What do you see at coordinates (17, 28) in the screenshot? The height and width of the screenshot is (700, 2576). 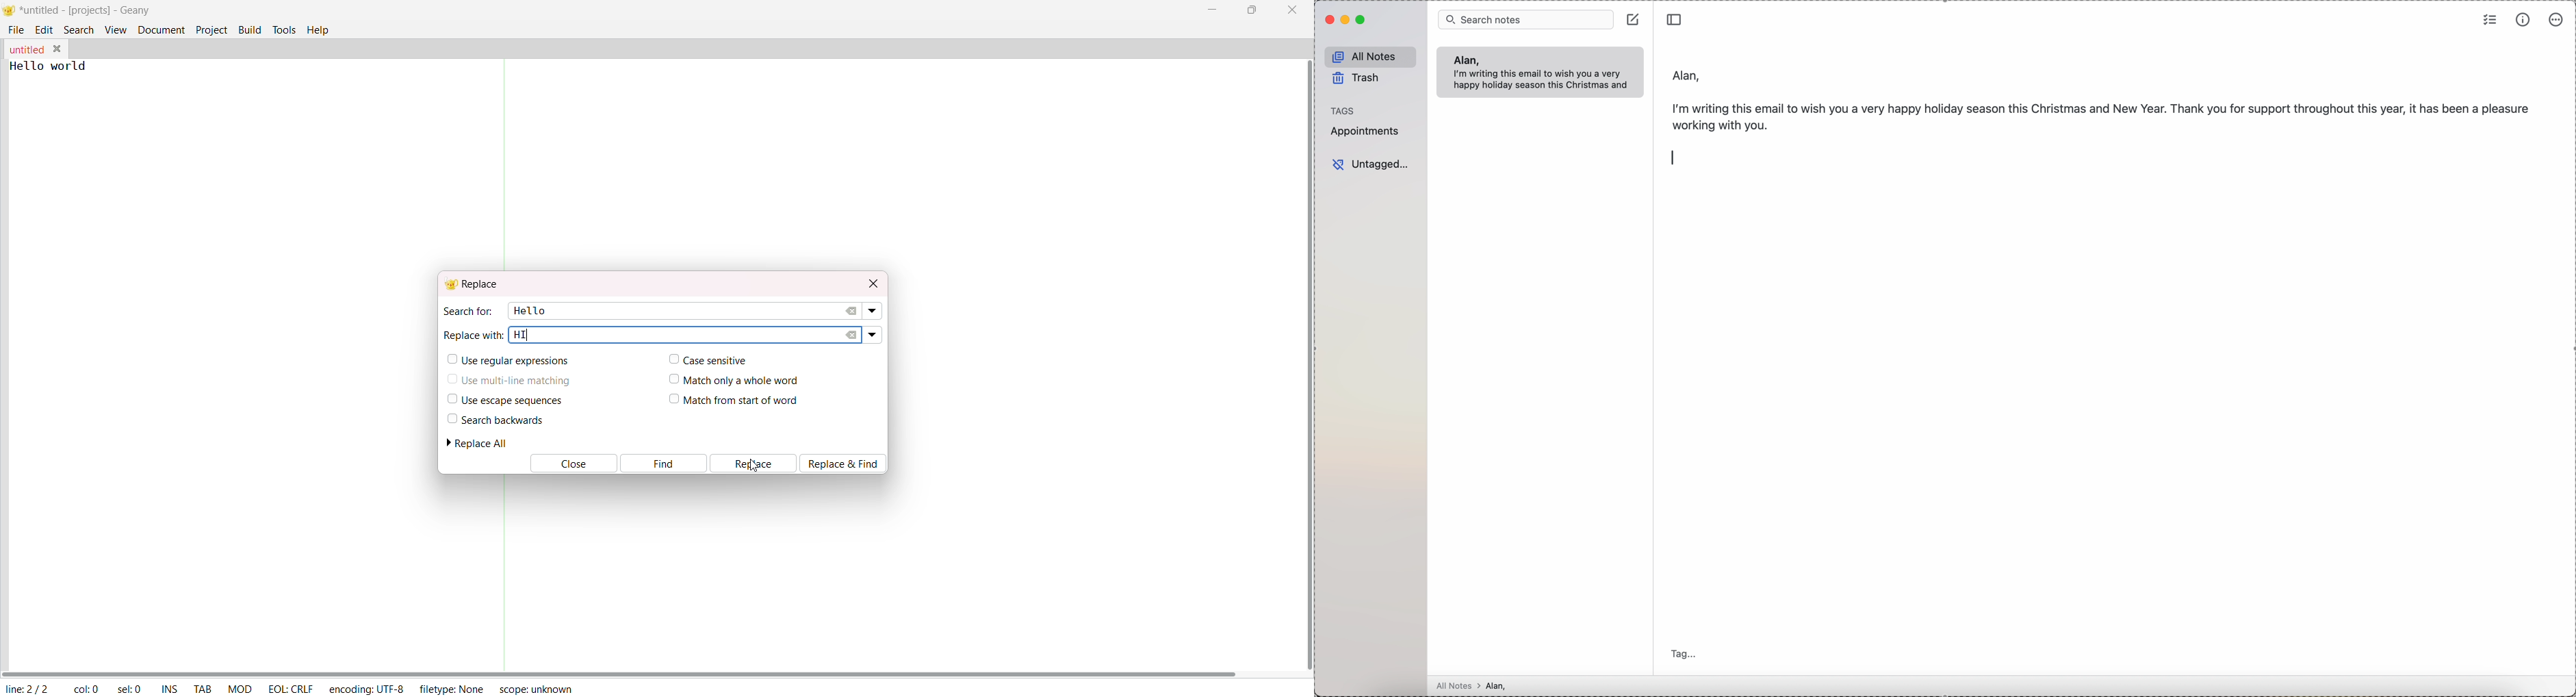 I see `file` at bounding box center [17, 28].